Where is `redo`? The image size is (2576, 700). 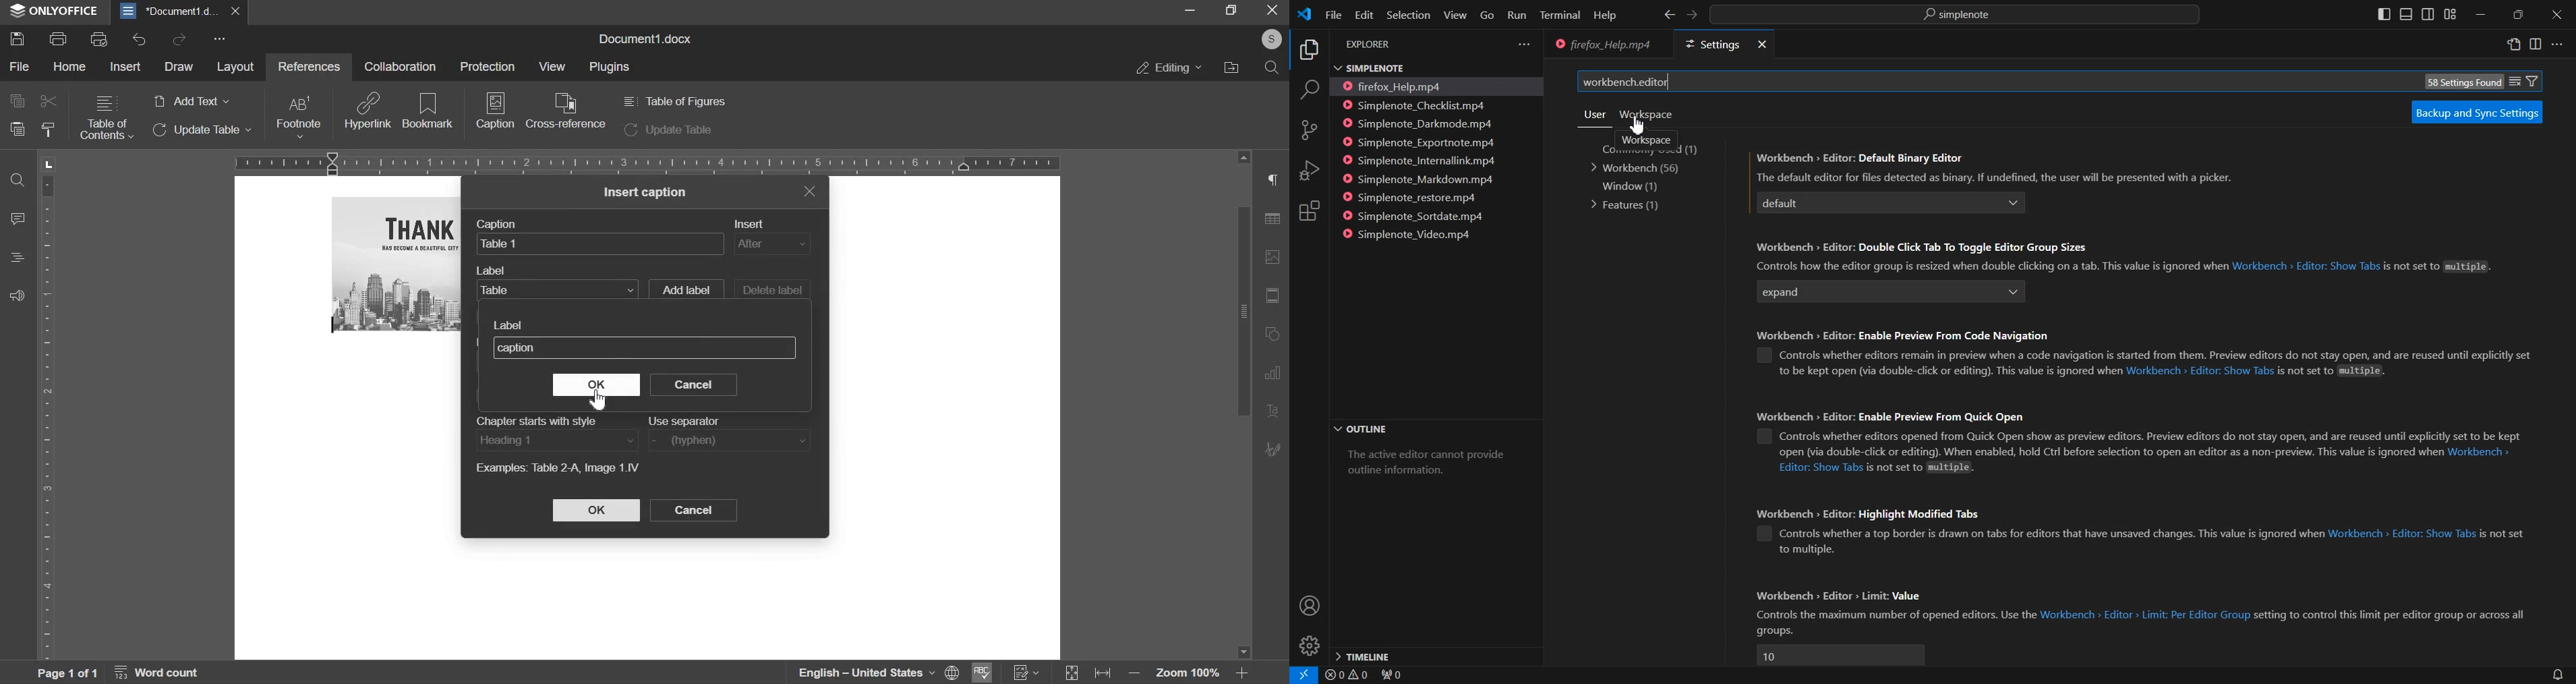
redo is located at coordinates (179, 38).